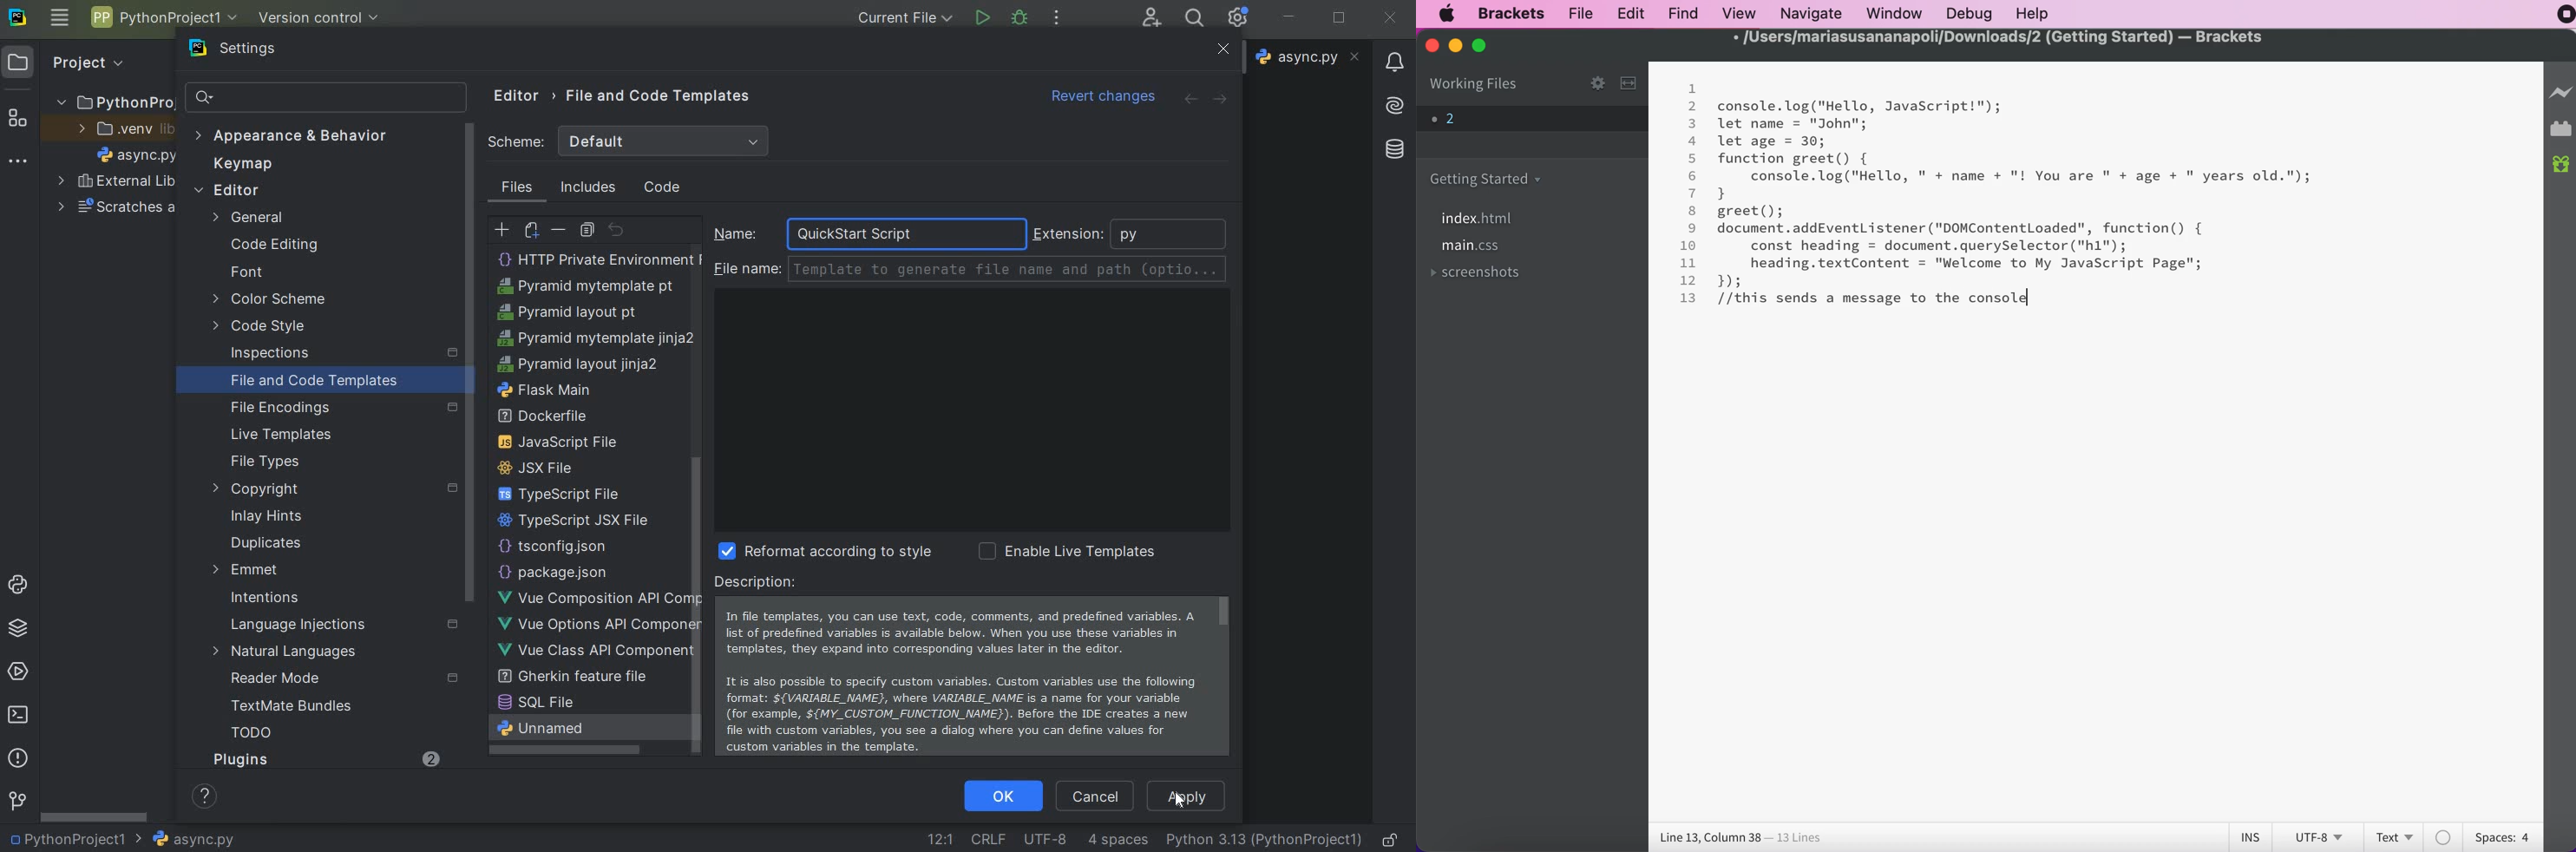 The width and height of the screenshot is (2576, 868). Describe the element at coordinates (276, 544) in the screenshot. I see `duplicates` at that location.